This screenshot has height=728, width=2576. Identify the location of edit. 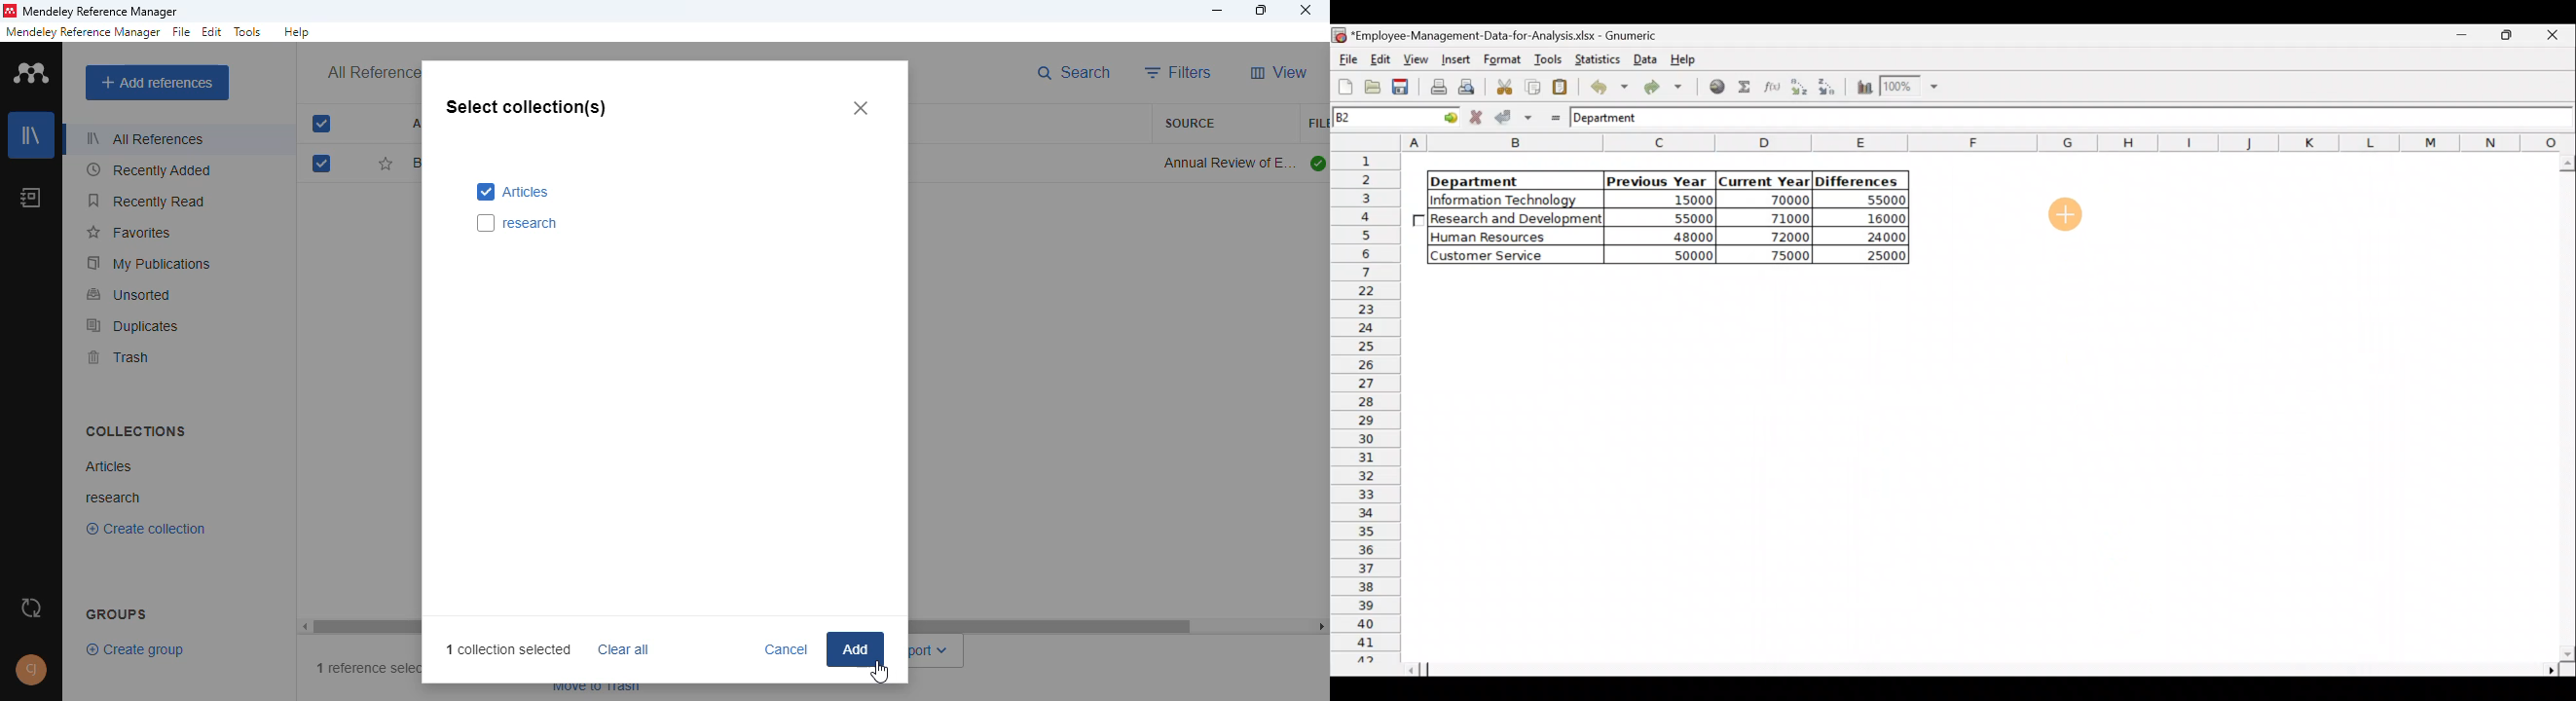
(210, 31).